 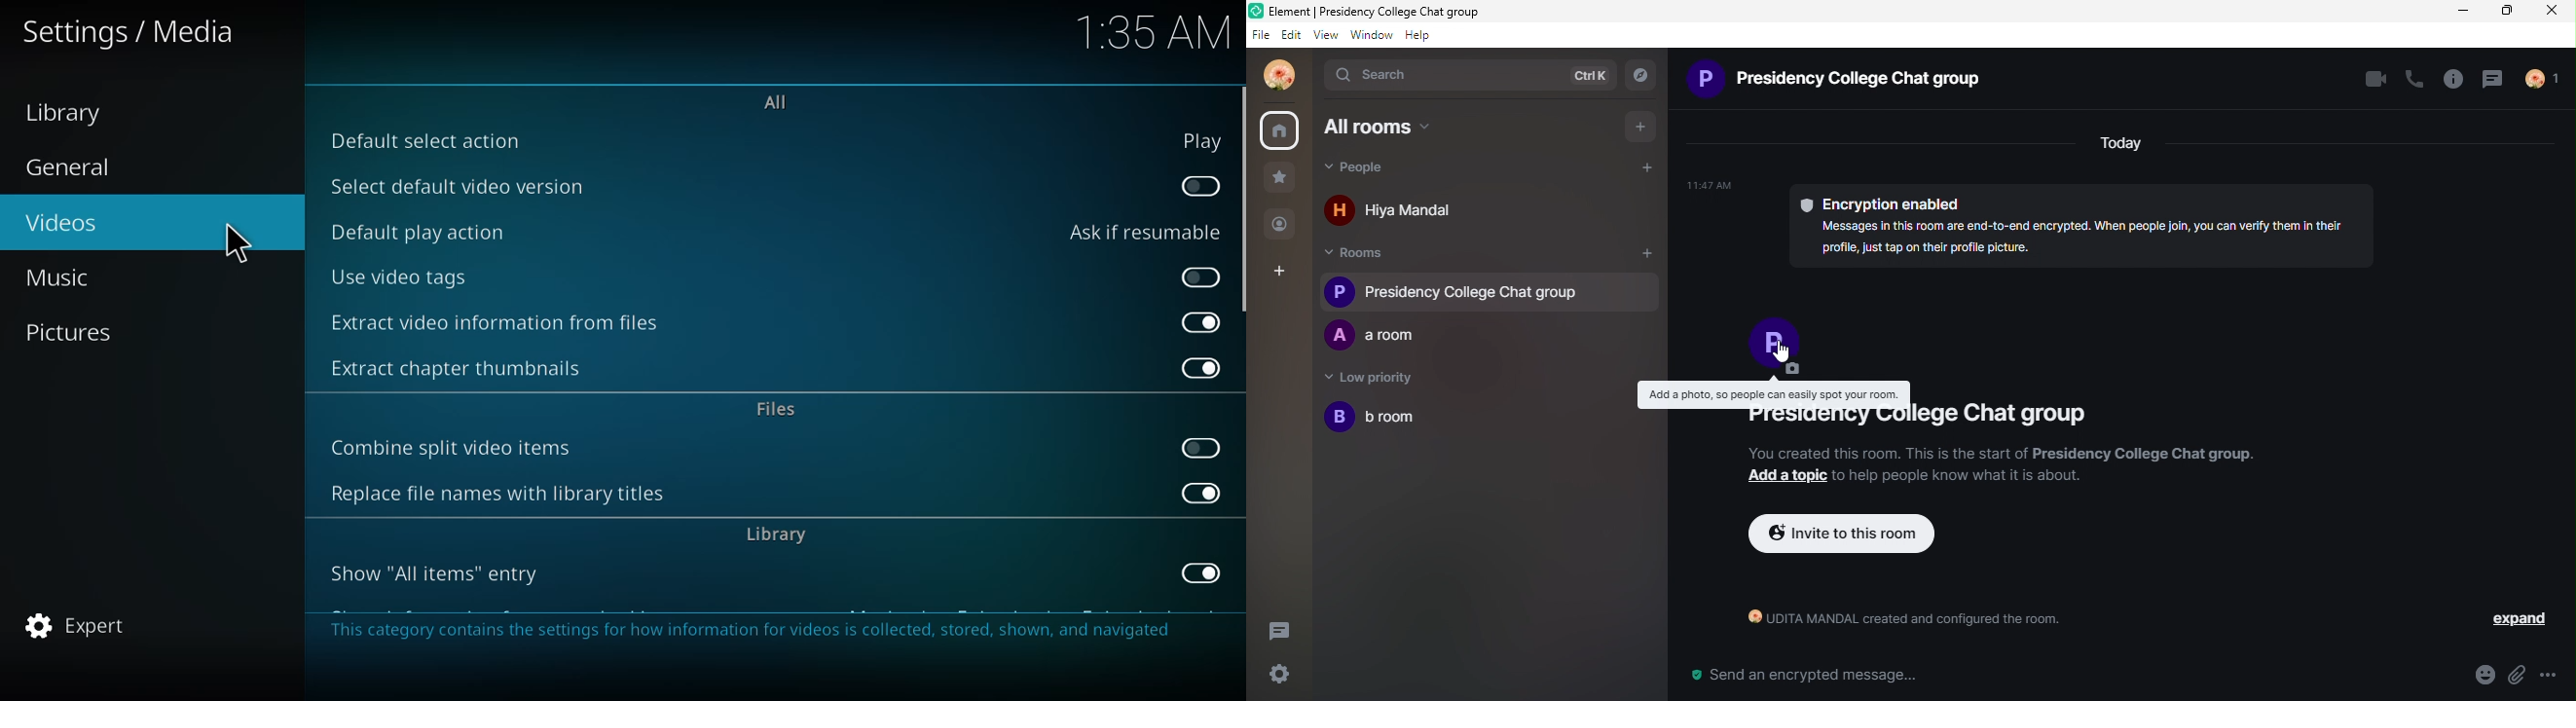 I want to click on invited to this room, so click(x=1842, y=535).